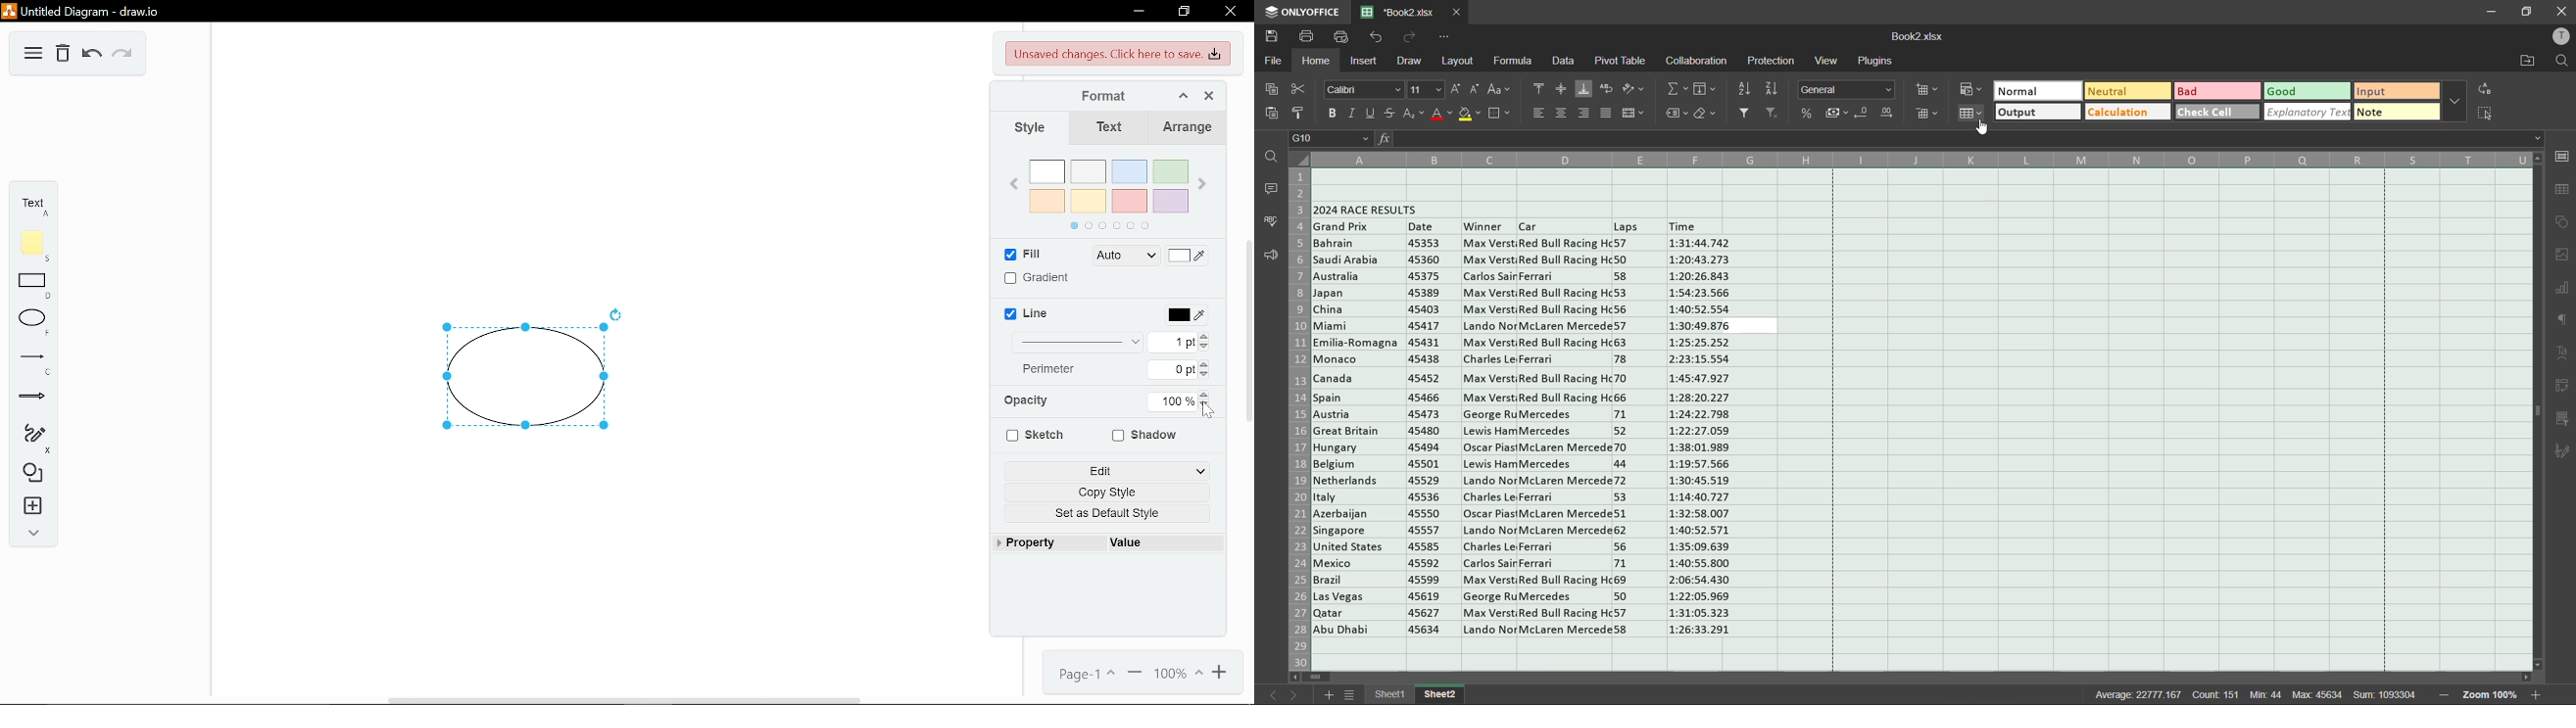 The height and width of the screenshot is (728, 2576). I want to click on insert, so click(1367, 61).